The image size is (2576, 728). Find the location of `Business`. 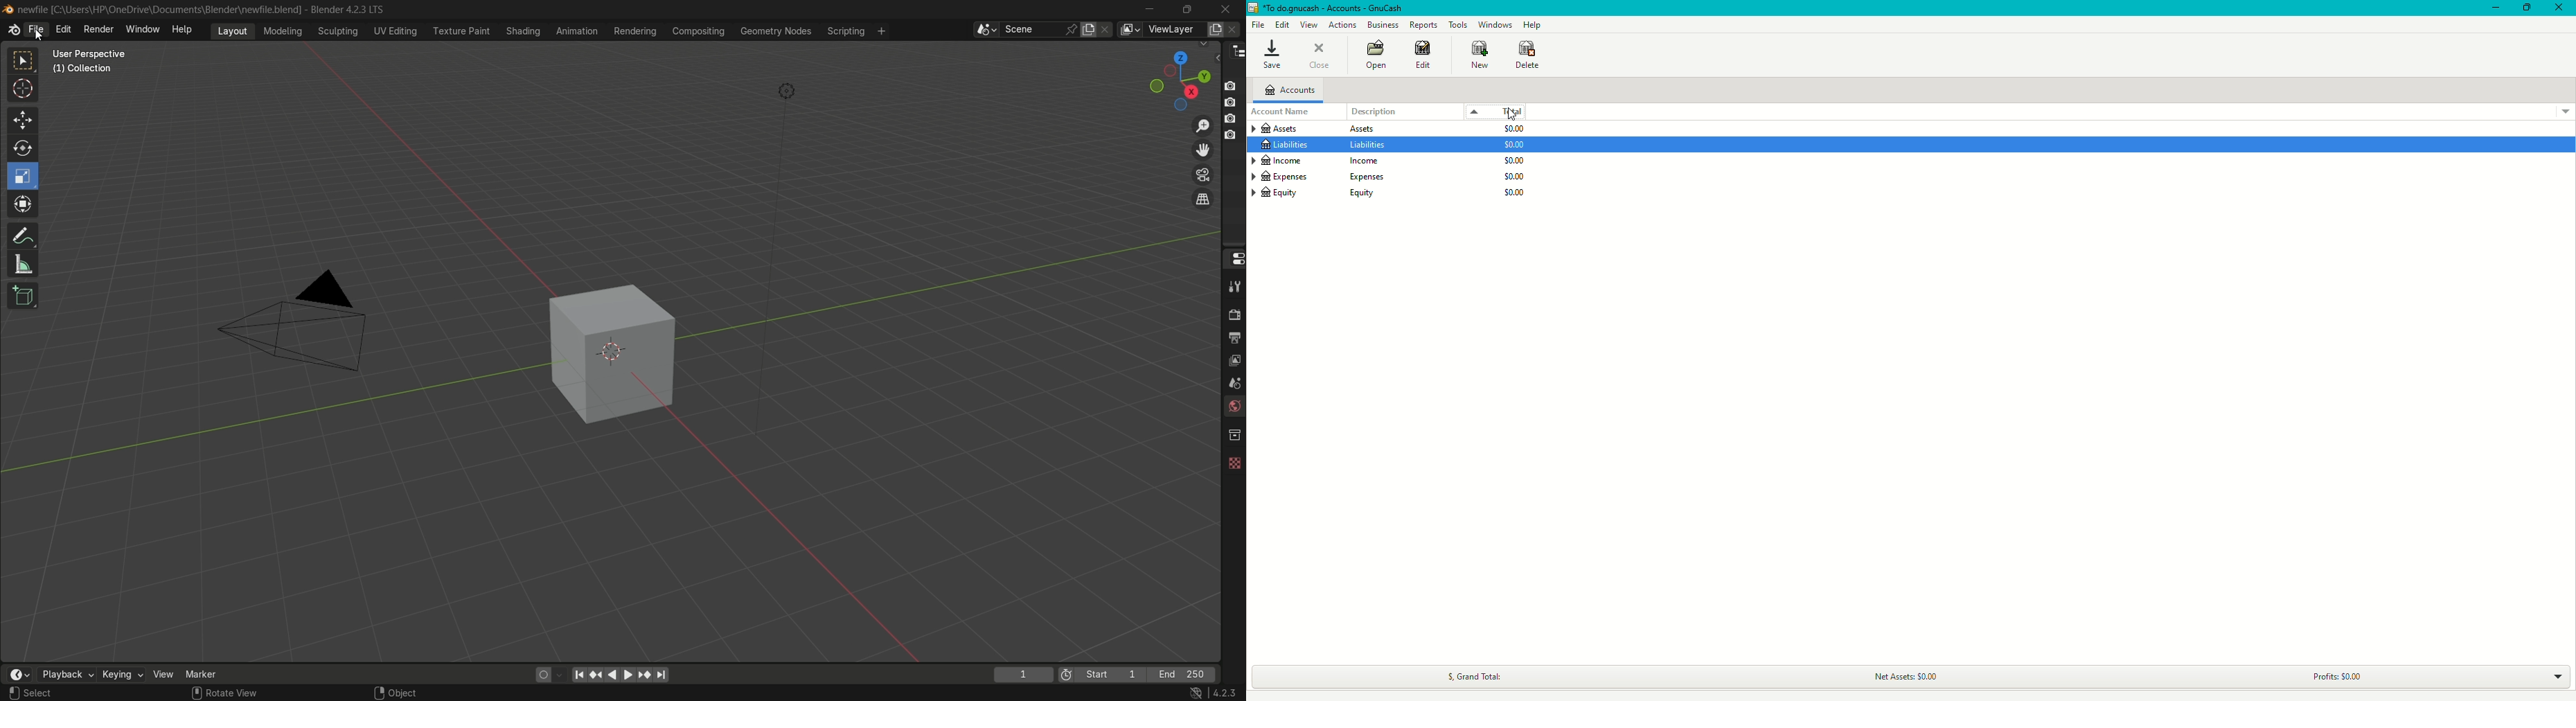

Business is located at coordinates (1385, 26).